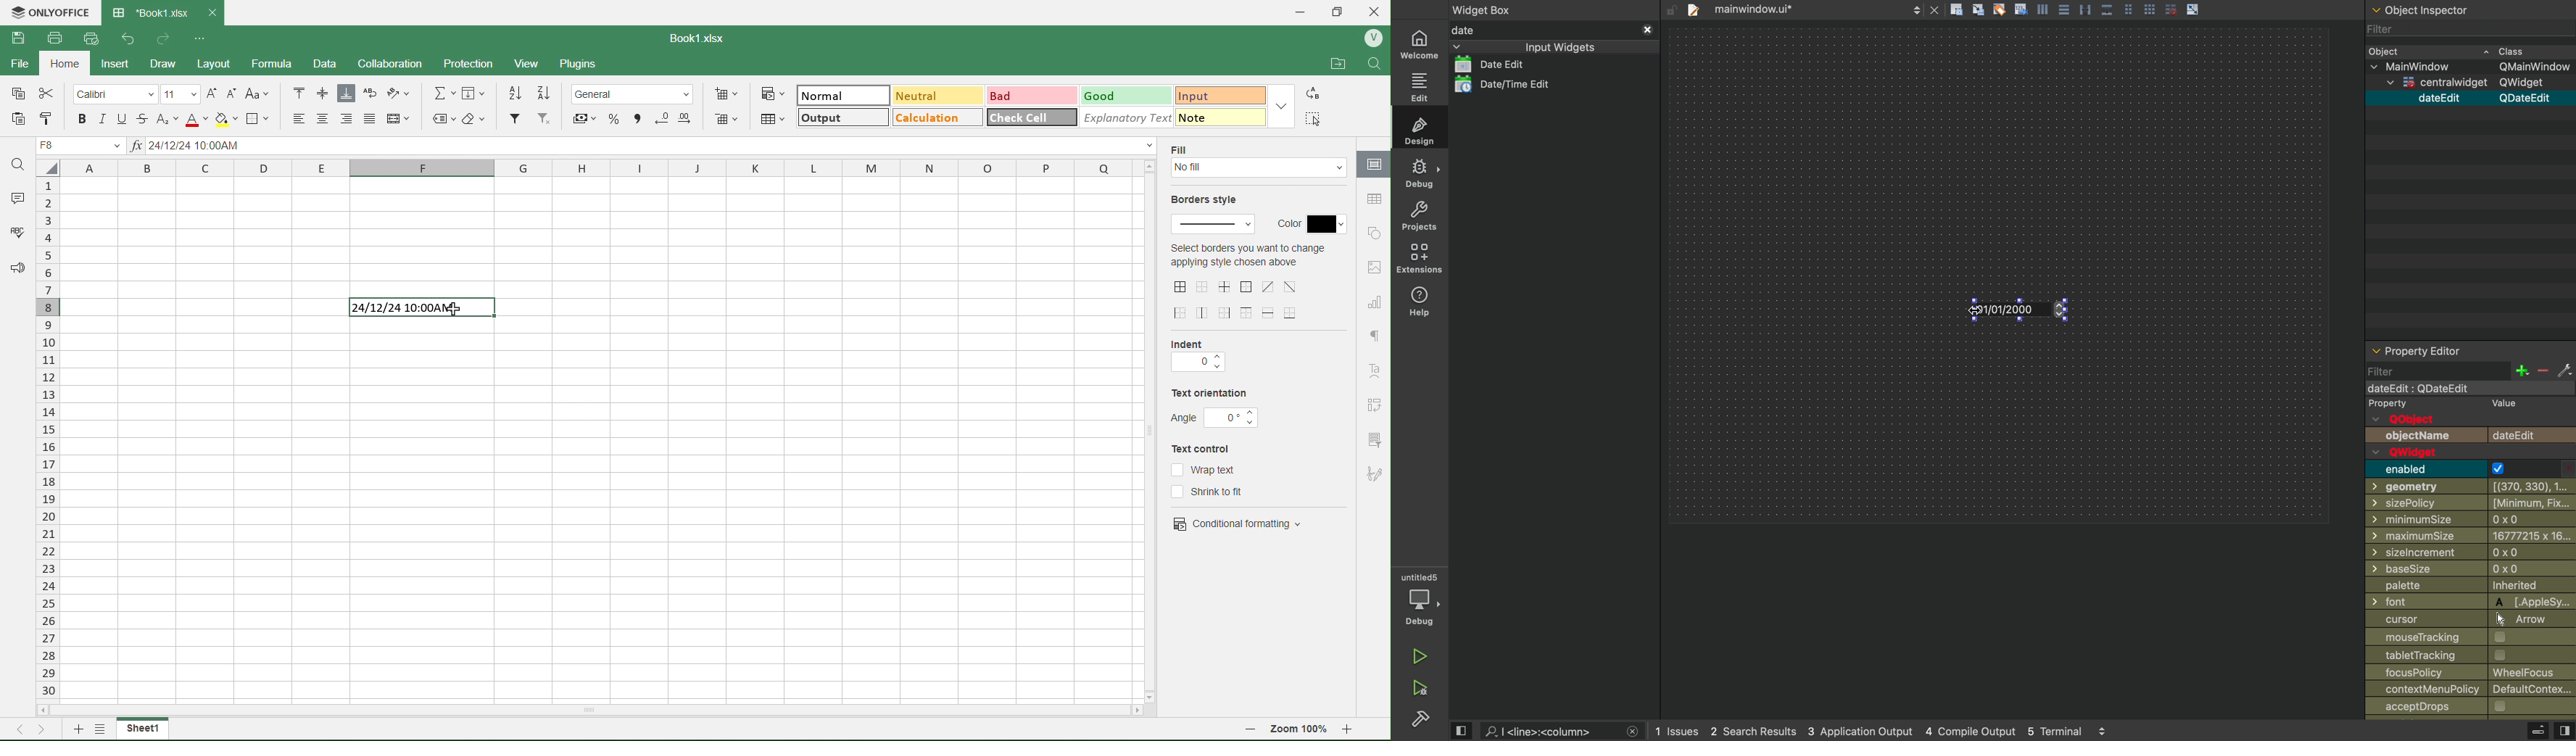 This screenshot has height=756, width=2576. Describe the element at coordinates (597, 170) in the screenshot. I see `Columns` at that location.